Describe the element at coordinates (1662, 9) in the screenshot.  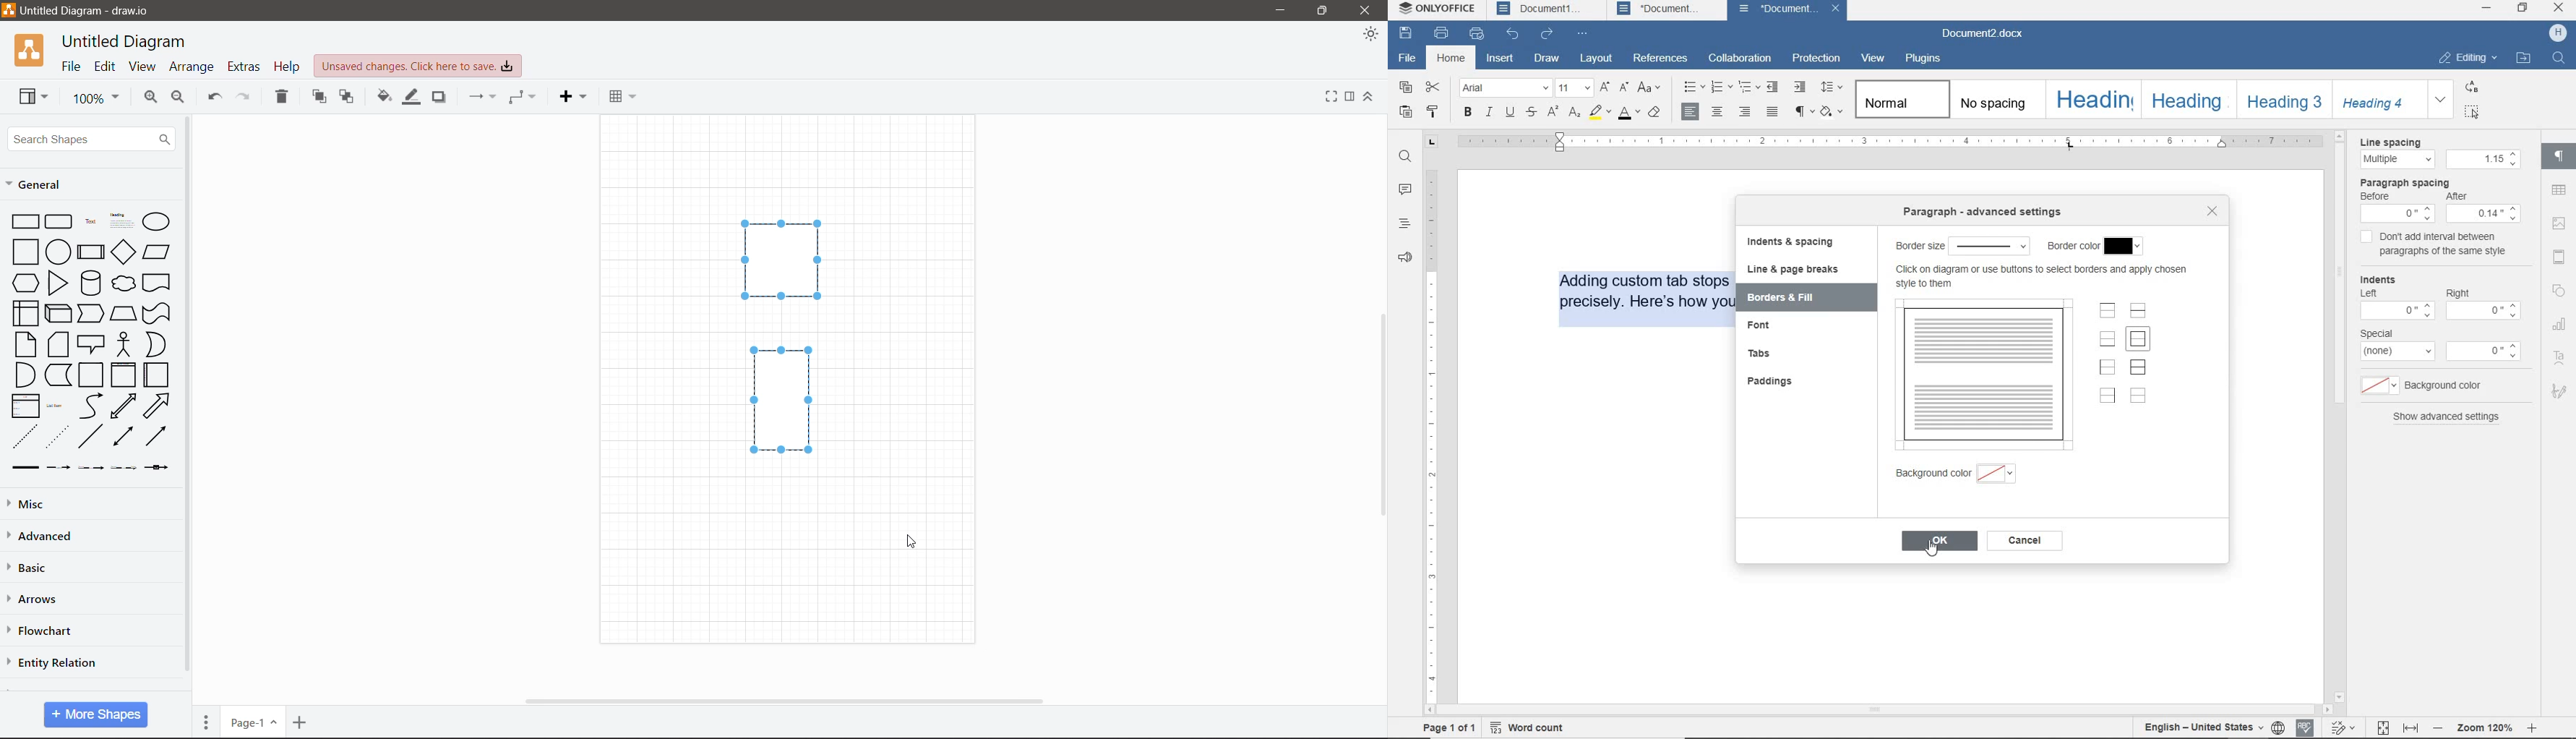
I see `Document tab` at that location.